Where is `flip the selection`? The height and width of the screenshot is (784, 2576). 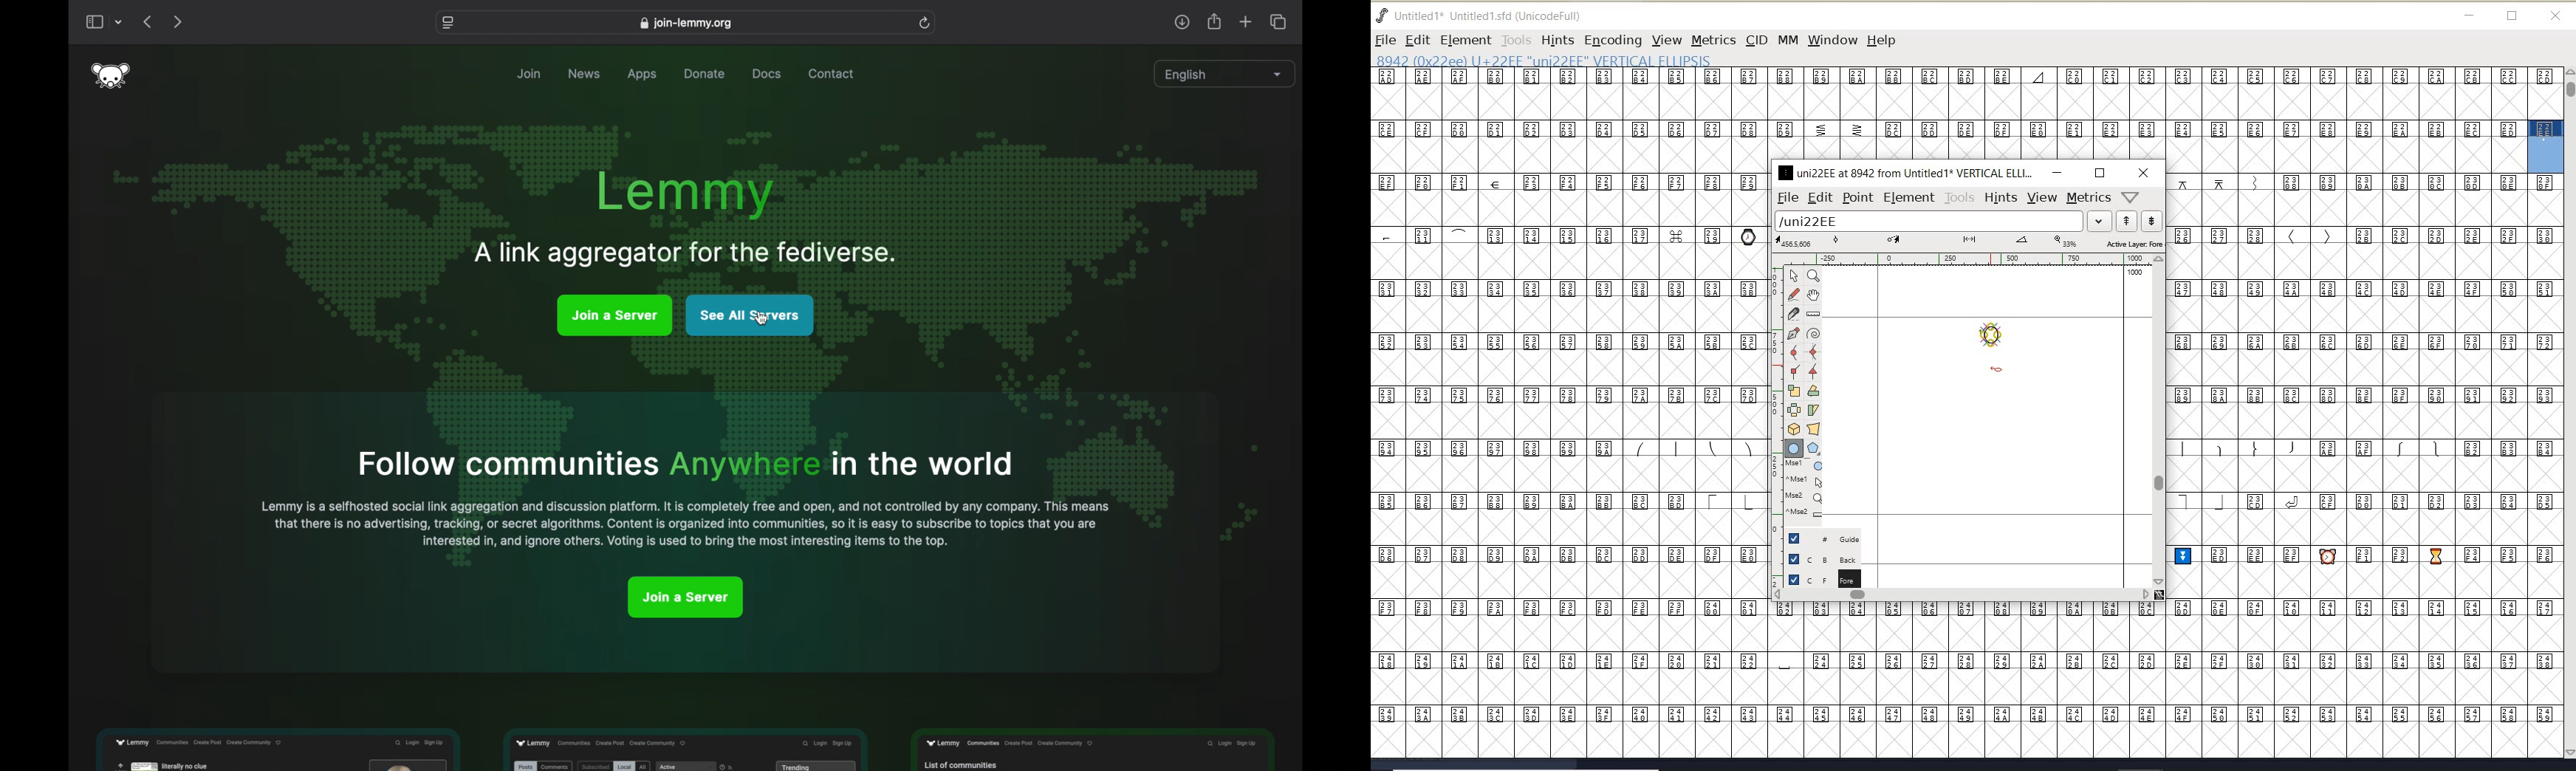
flip the selection is located at coordinates (1794, 410).